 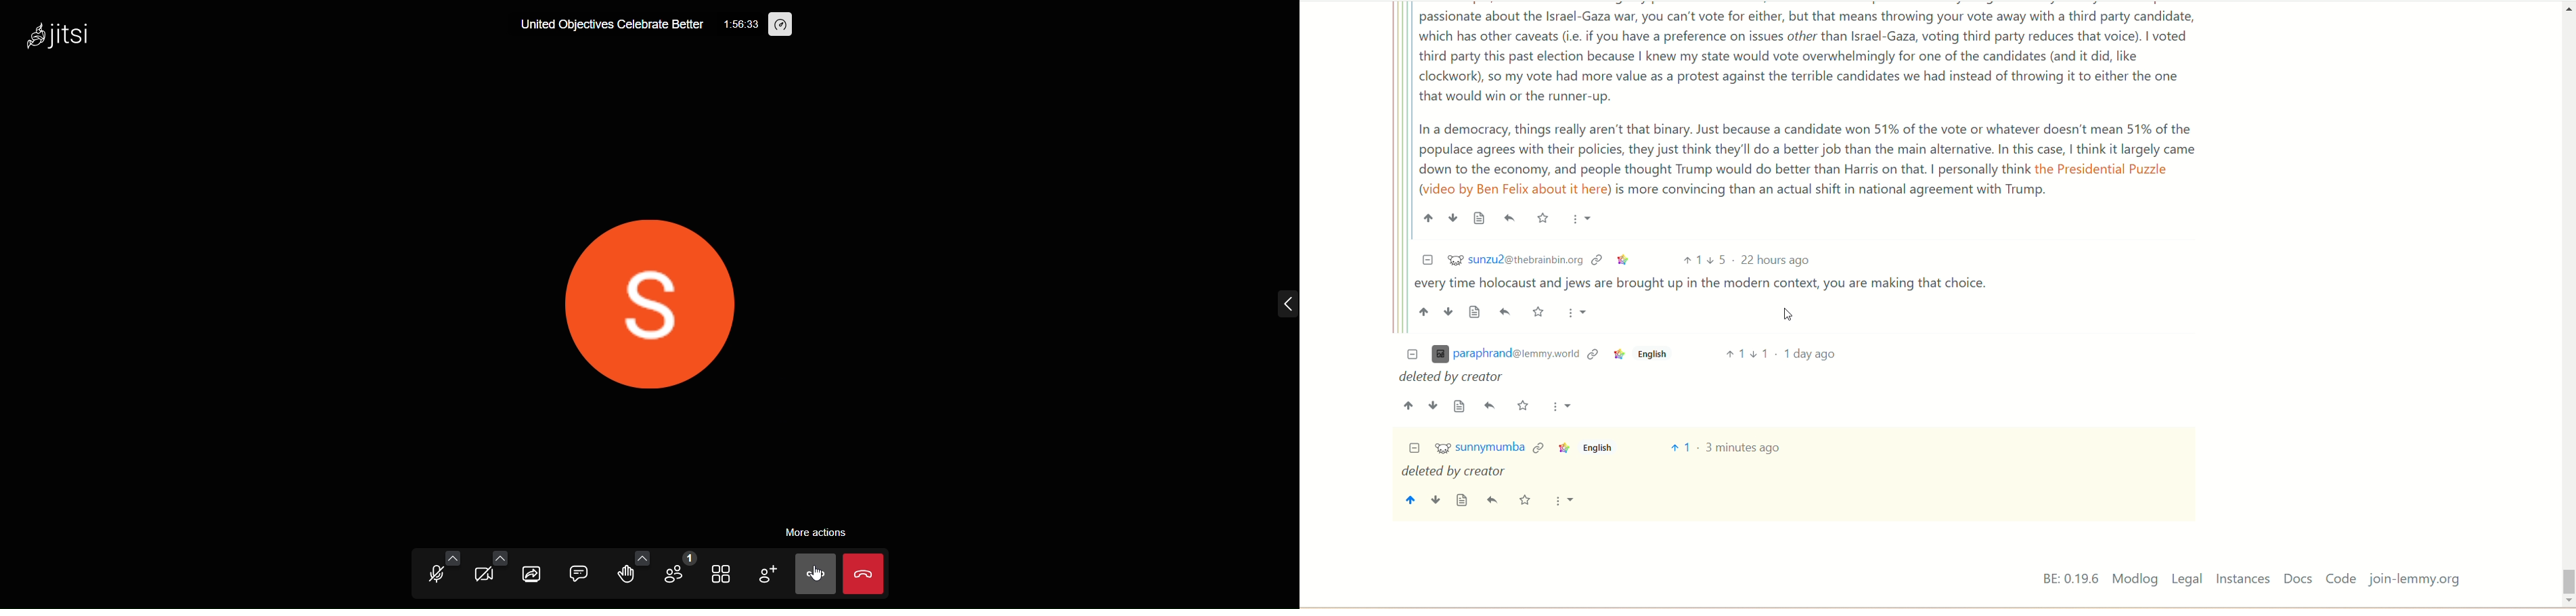 What do you see at coordinates (780, 25) in the screenshot?
I see `performance setting` at bounding box center [780, 25].